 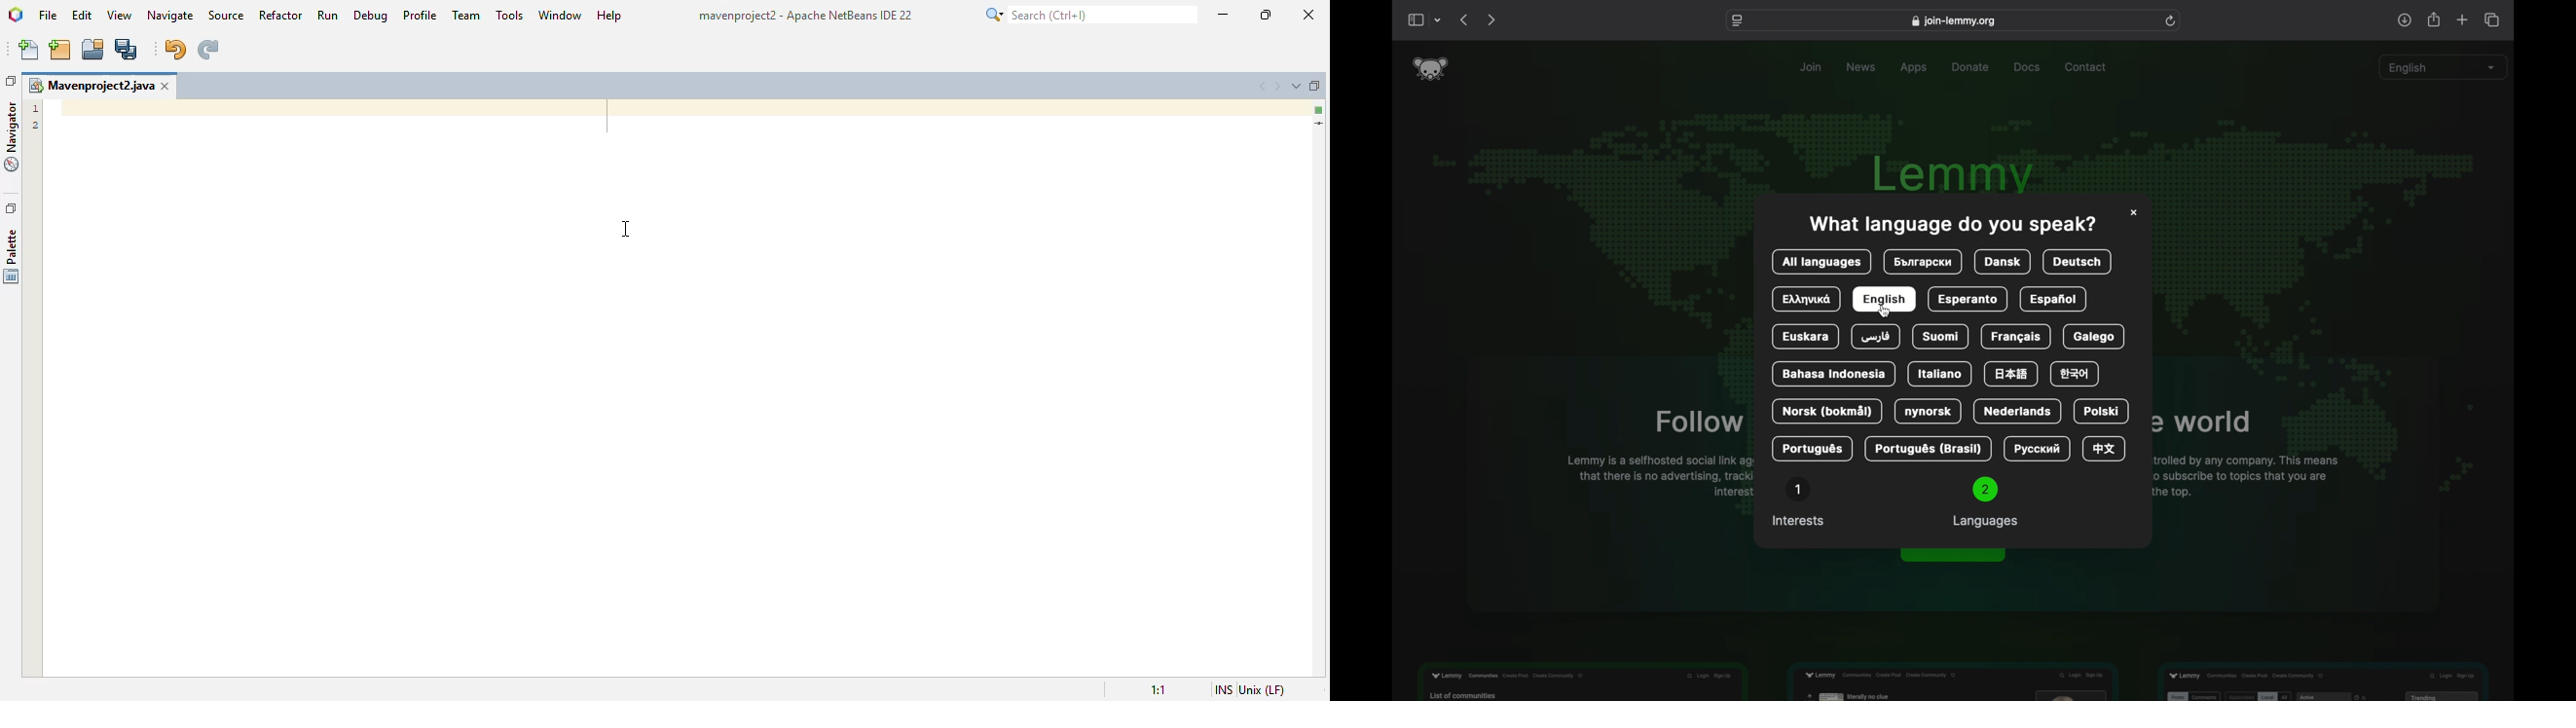 What do you see at coordinates (2491, 20) in the screenshot?
I see `show tab overview` at bounding box center [2491, 20].